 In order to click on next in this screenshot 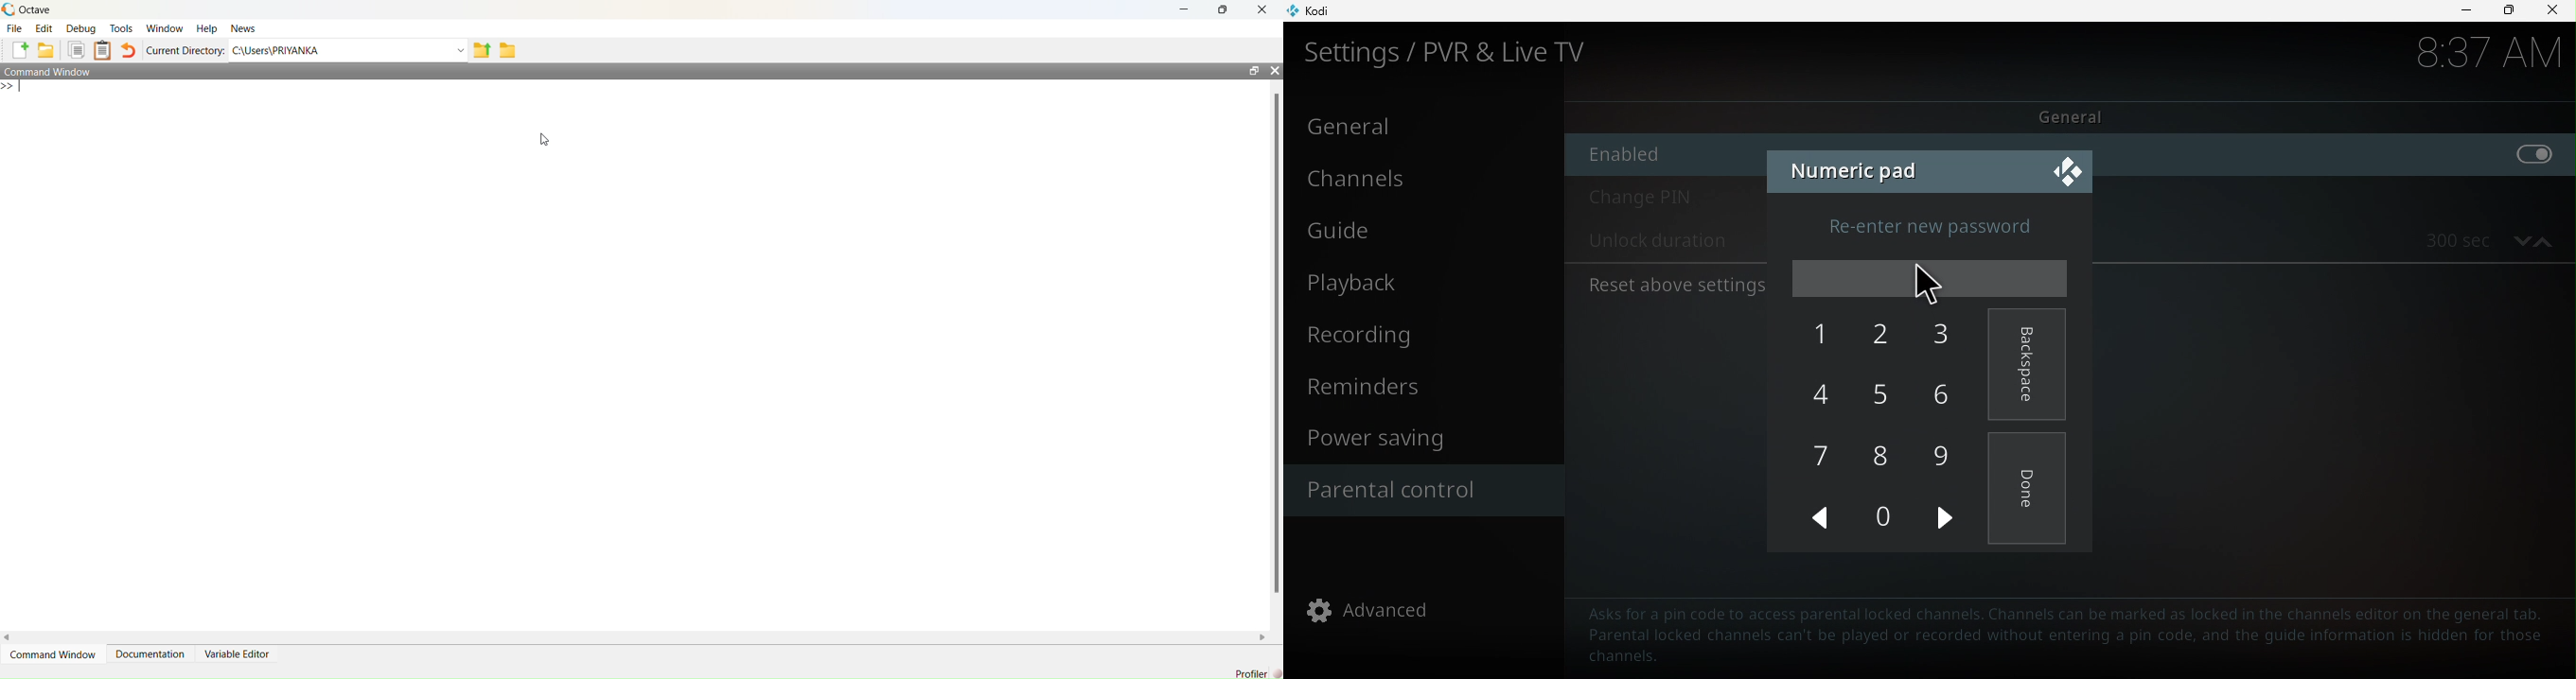, I will do `click(1947, 515)`.